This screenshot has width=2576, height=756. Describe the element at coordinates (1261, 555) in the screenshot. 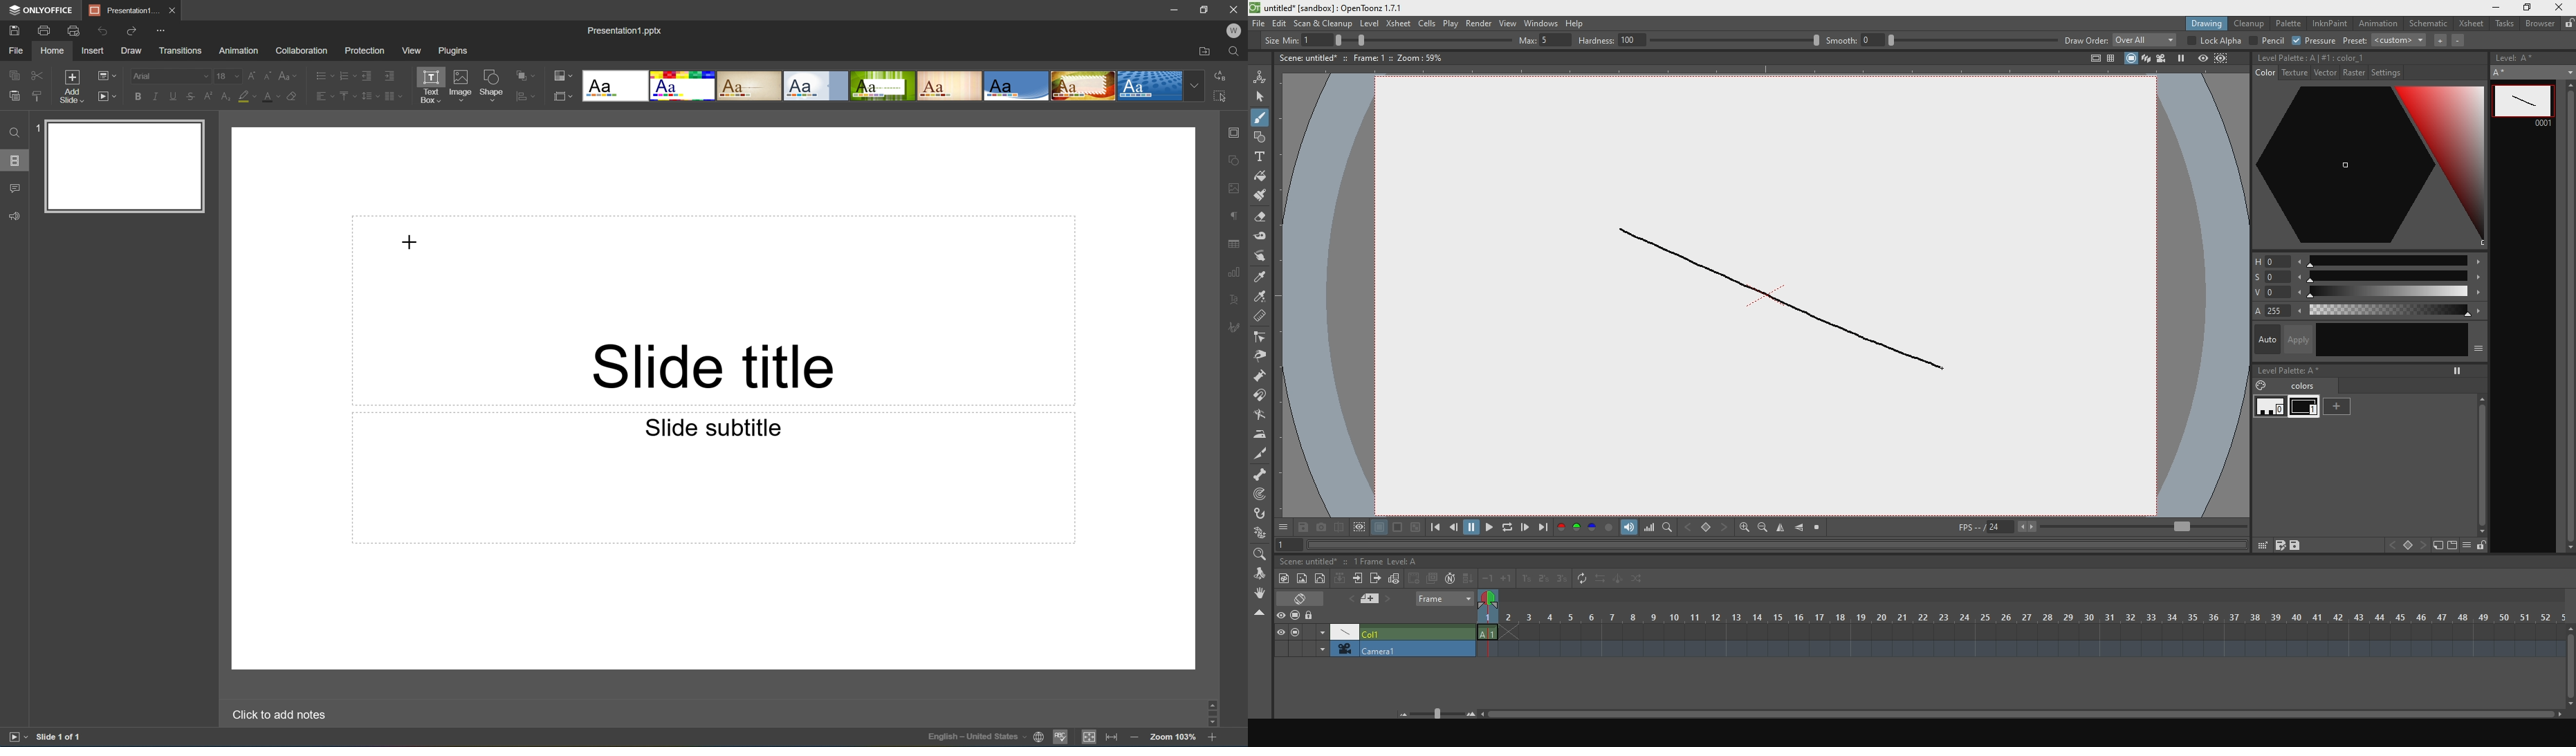

I see `zoom` at that location.